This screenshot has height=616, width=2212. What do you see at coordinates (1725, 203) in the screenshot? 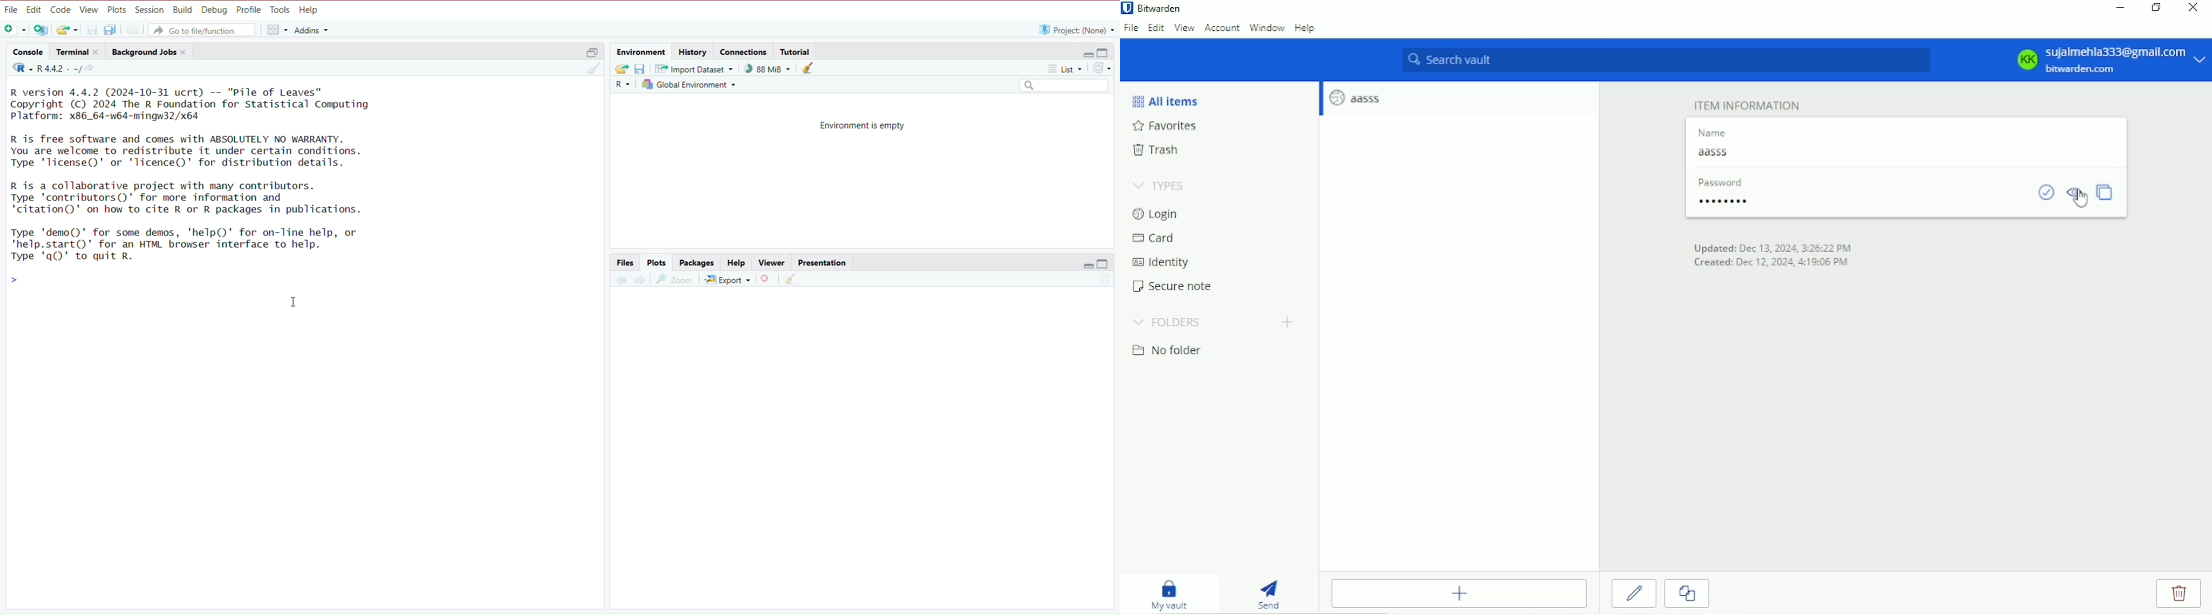
I see `Password ` at bounding box center [1725, 203].